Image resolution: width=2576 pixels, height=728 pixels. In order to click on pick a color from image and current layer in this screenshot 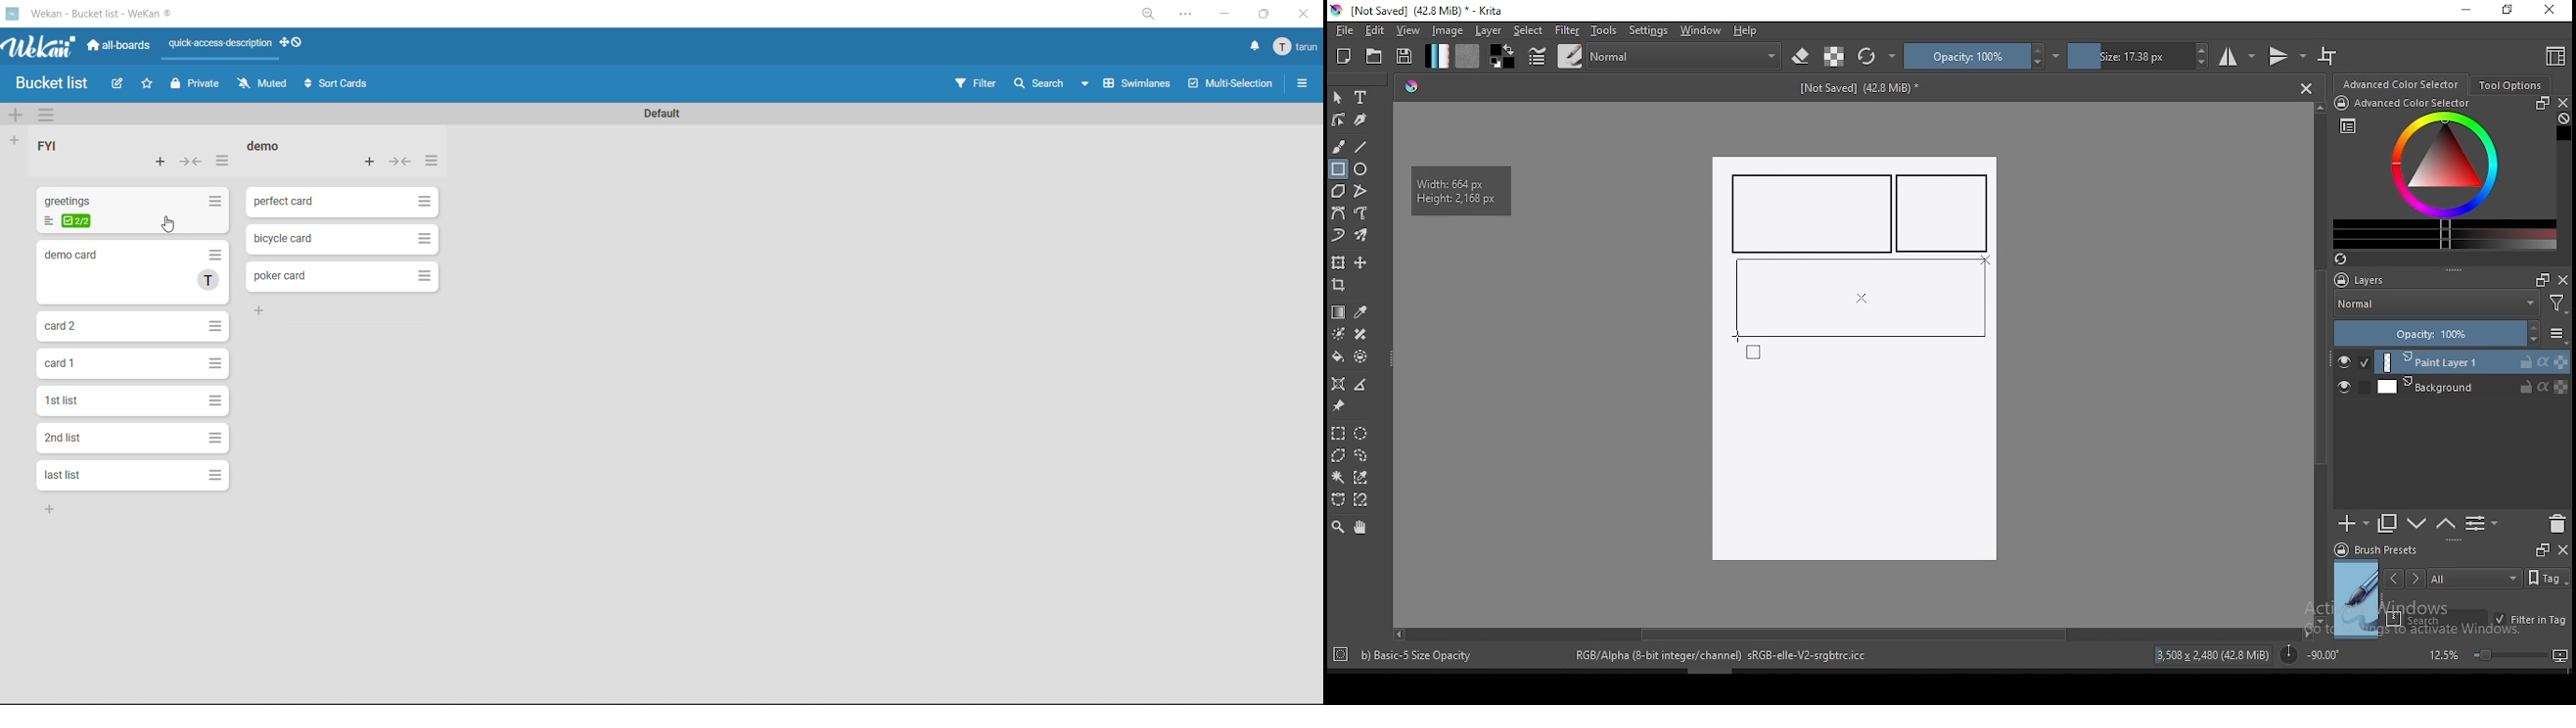, I will do `click(1361, 312)`.